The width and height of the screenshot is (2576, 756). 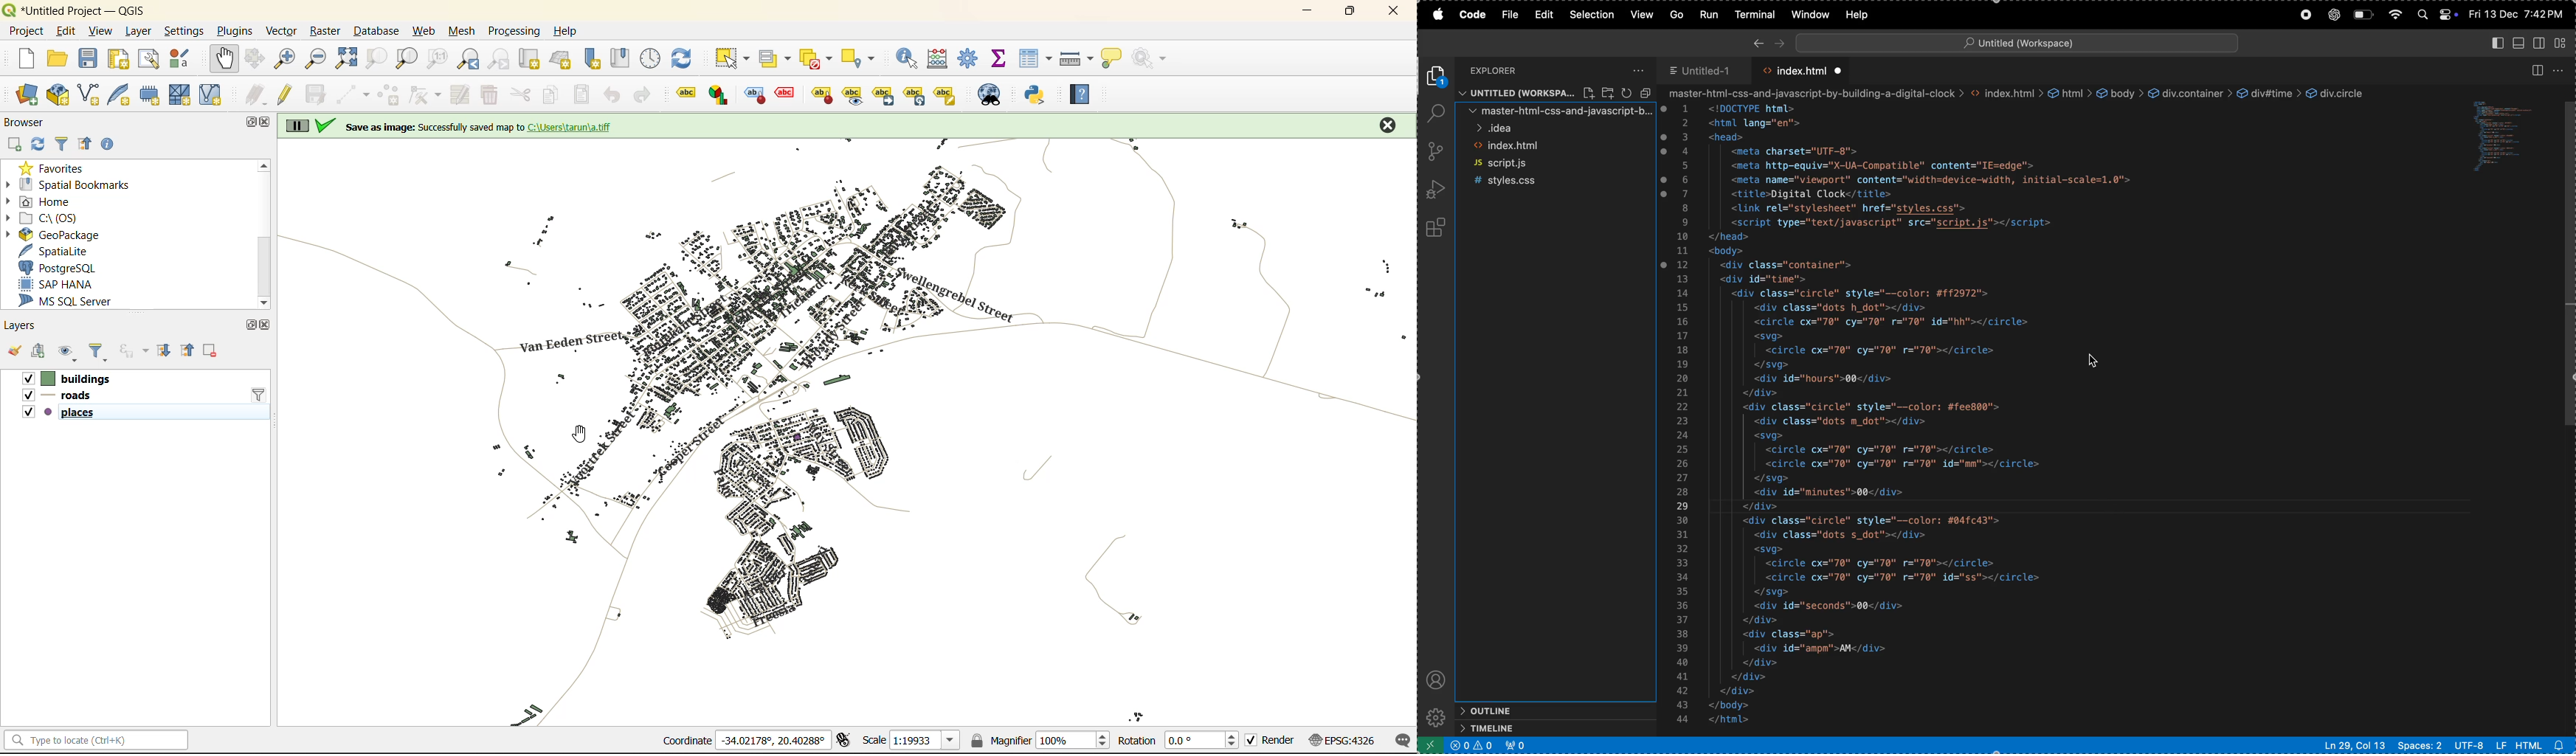 What do you see at coordinates (1556, 110) in the screenshot?
I see `master html css java script` at bounding box center [1556, 110].